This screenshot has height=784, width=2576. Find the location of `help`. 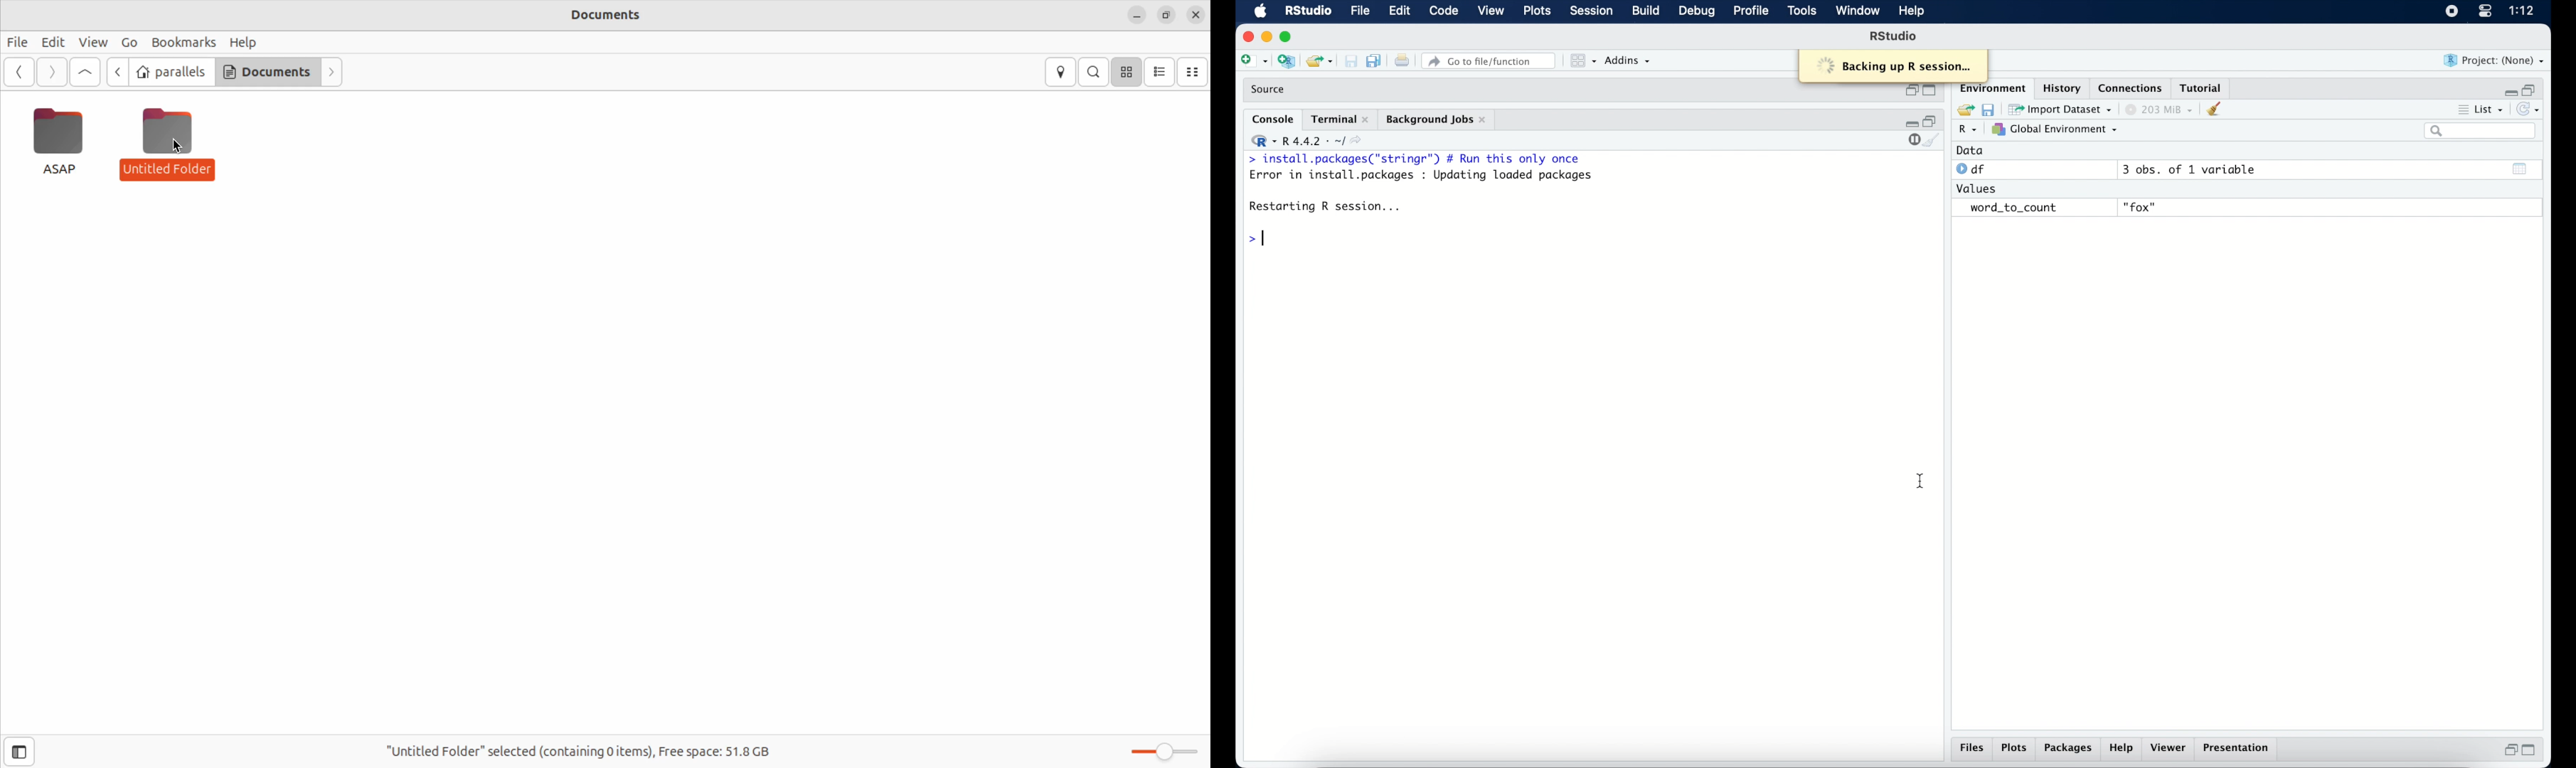

help is located at coordinates (1914, 12).